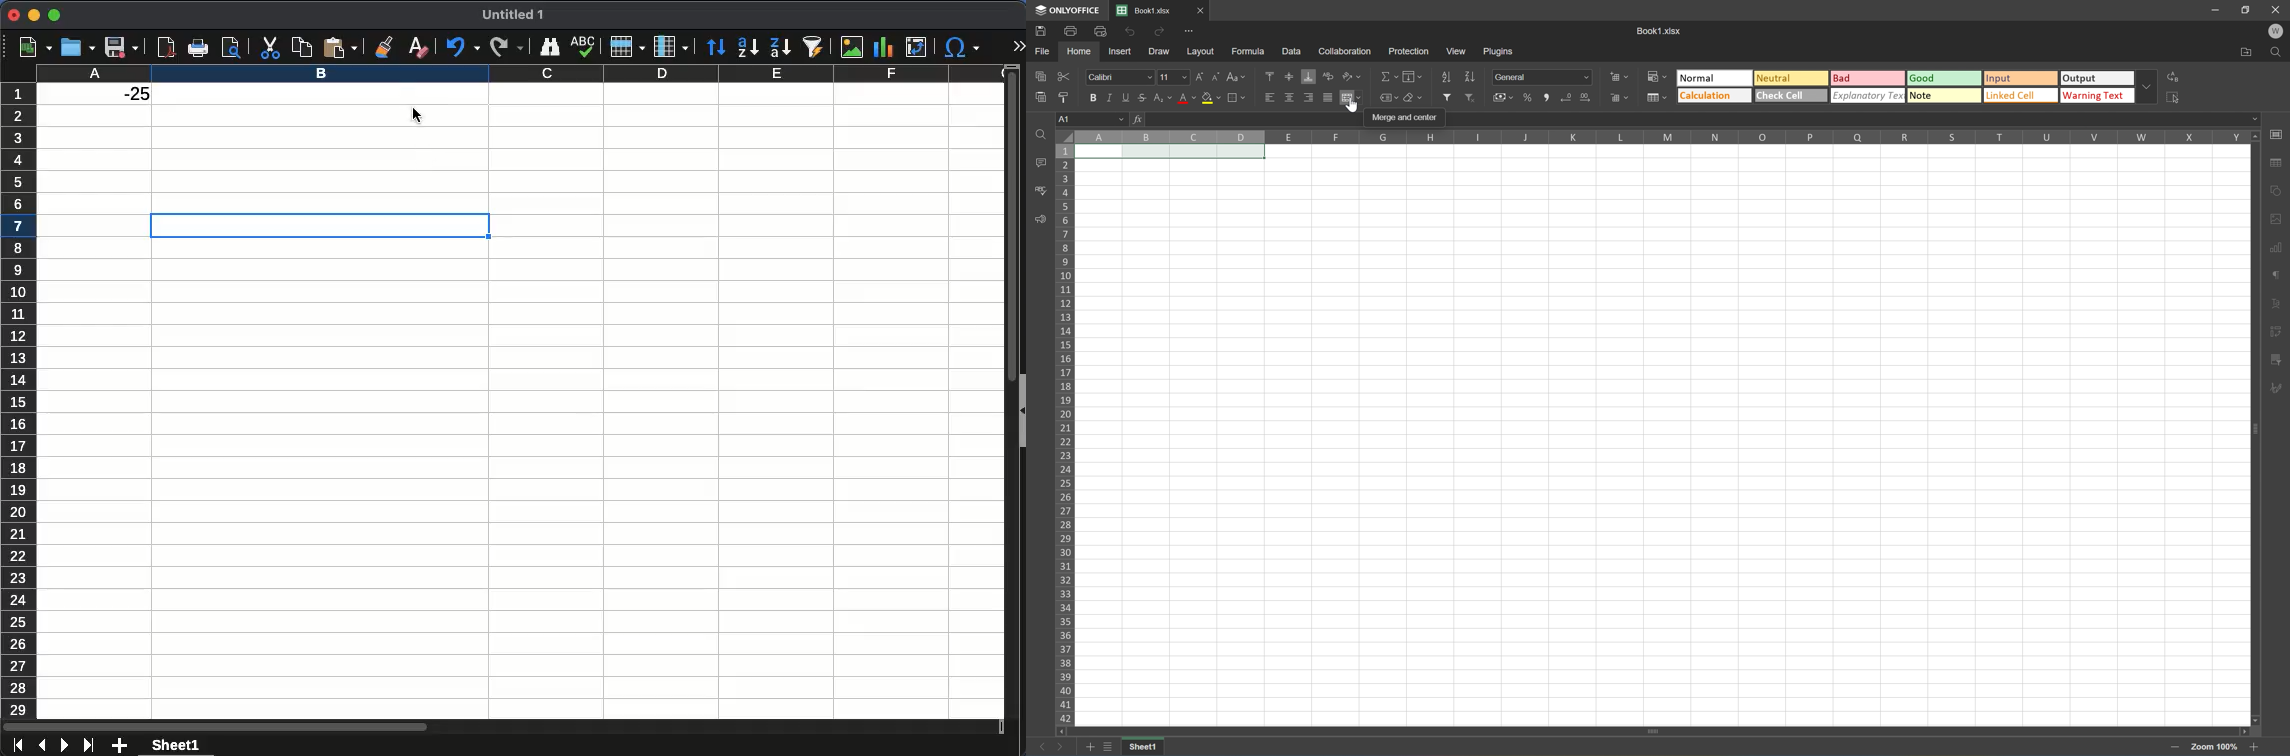 The image size is (2296, 756). What do you see at coordinates (1415, 96) in the screenshot?
I see `Clear` at bounding box center [1415, 96].